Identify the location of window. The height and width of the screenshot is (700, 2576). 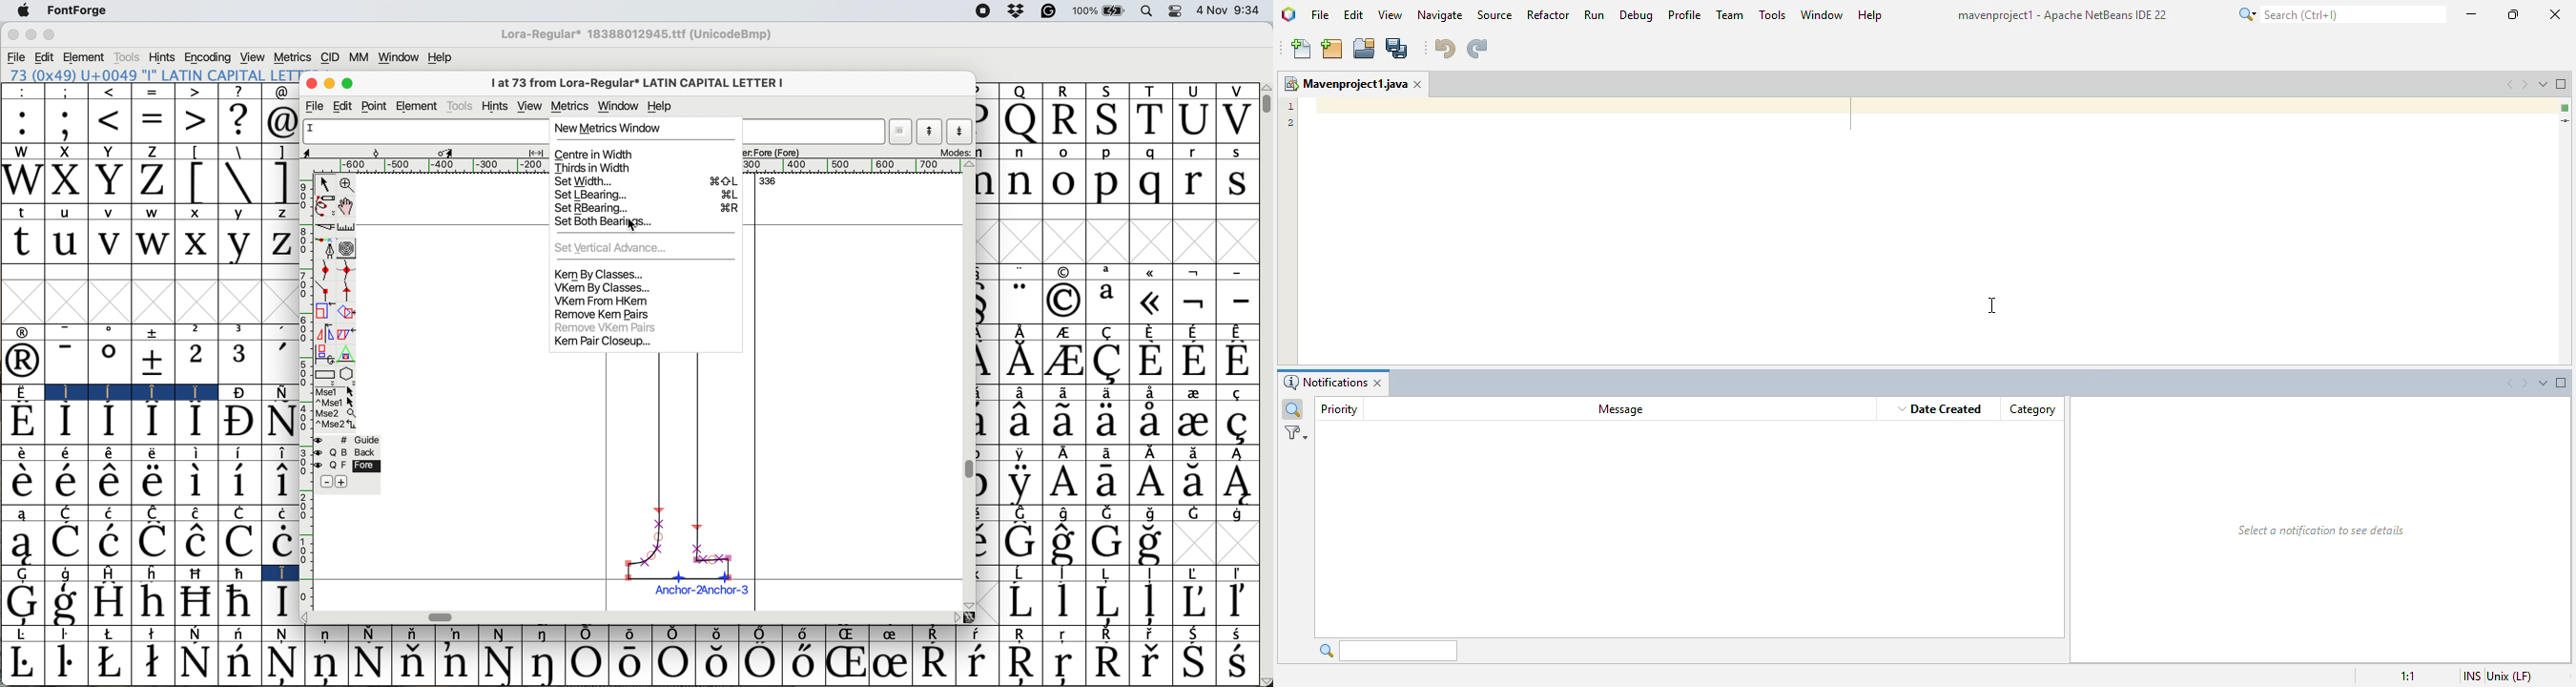
(399, 58).